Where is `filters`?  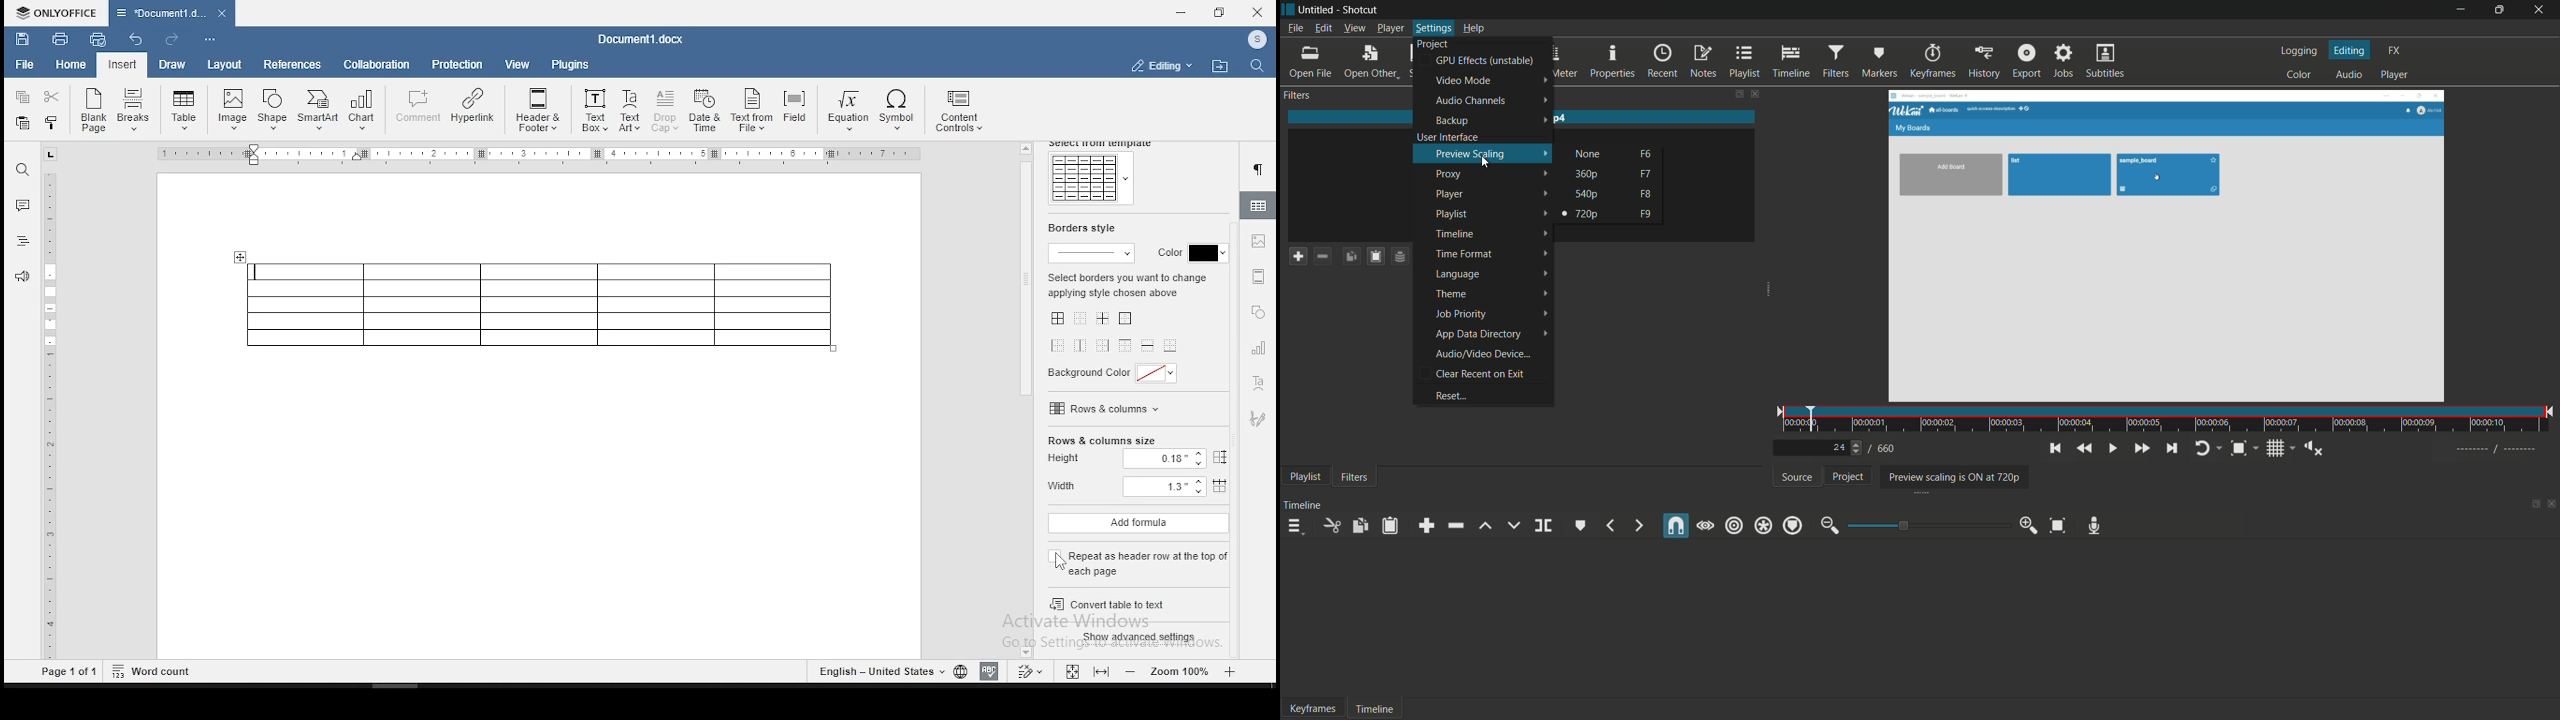 filters is located at coordinates (1836, 61).